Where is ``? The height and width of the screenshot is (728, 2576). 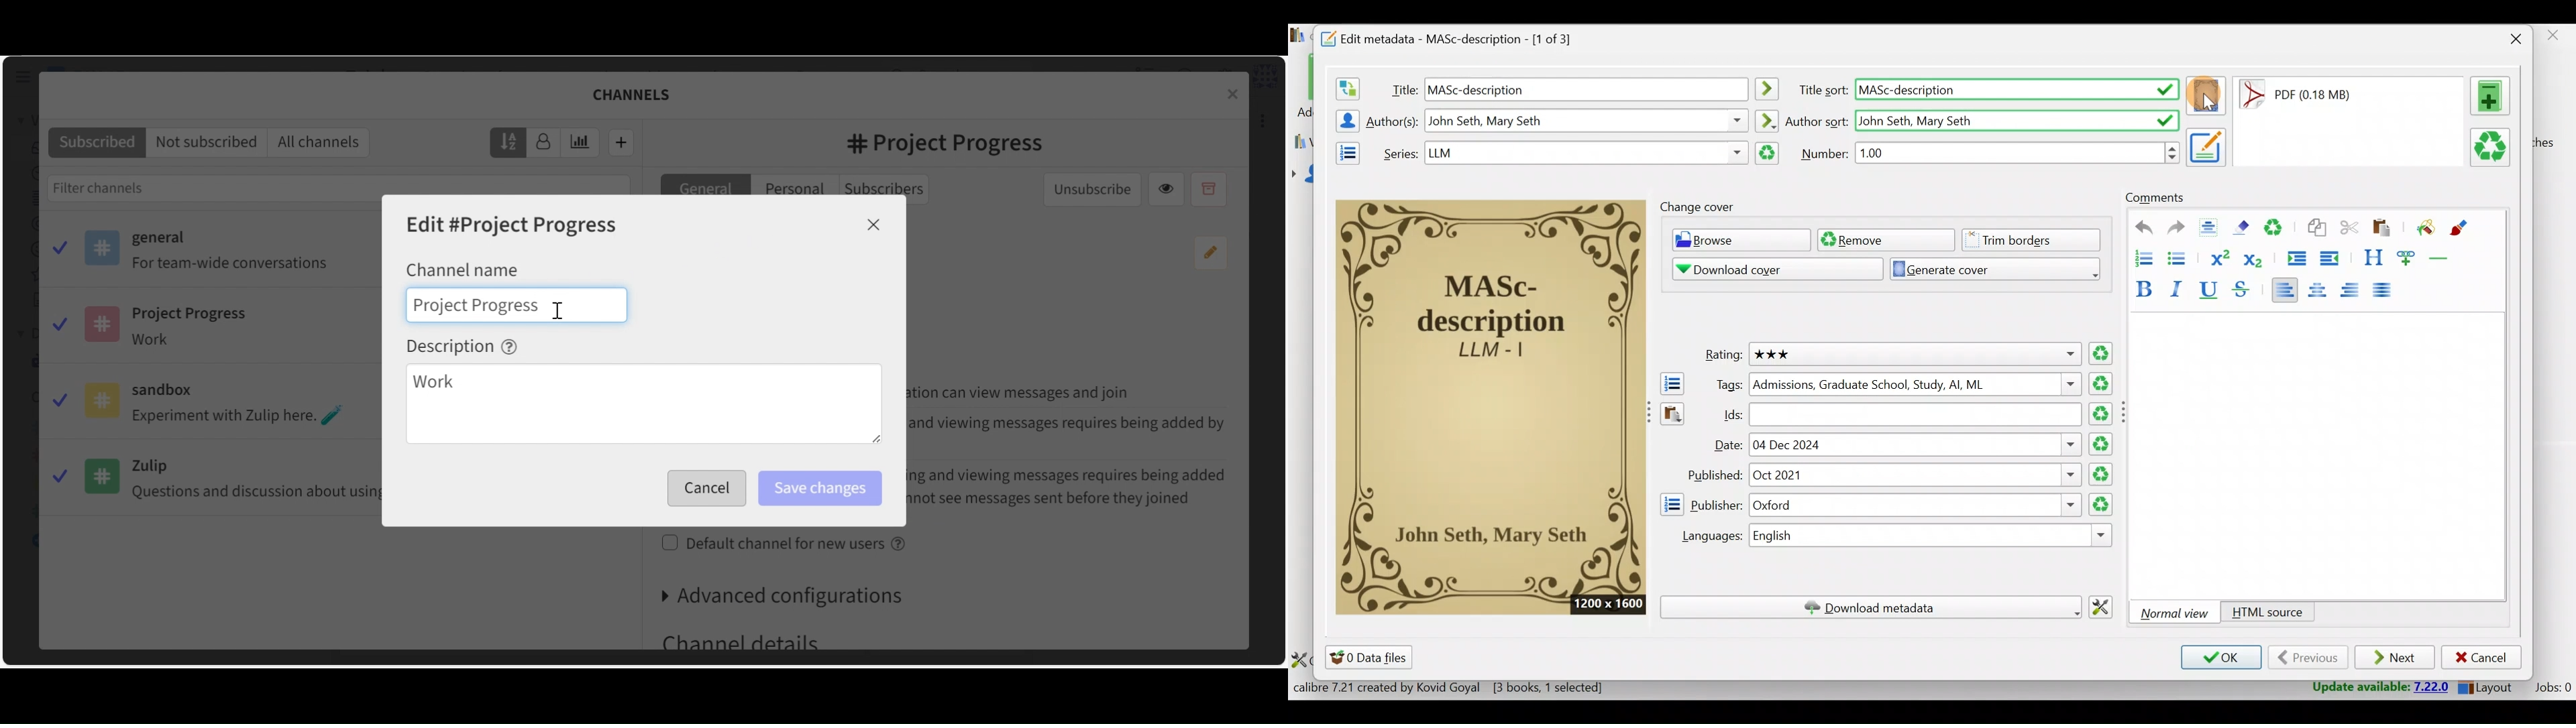  is located at coordinates (1587, 121).